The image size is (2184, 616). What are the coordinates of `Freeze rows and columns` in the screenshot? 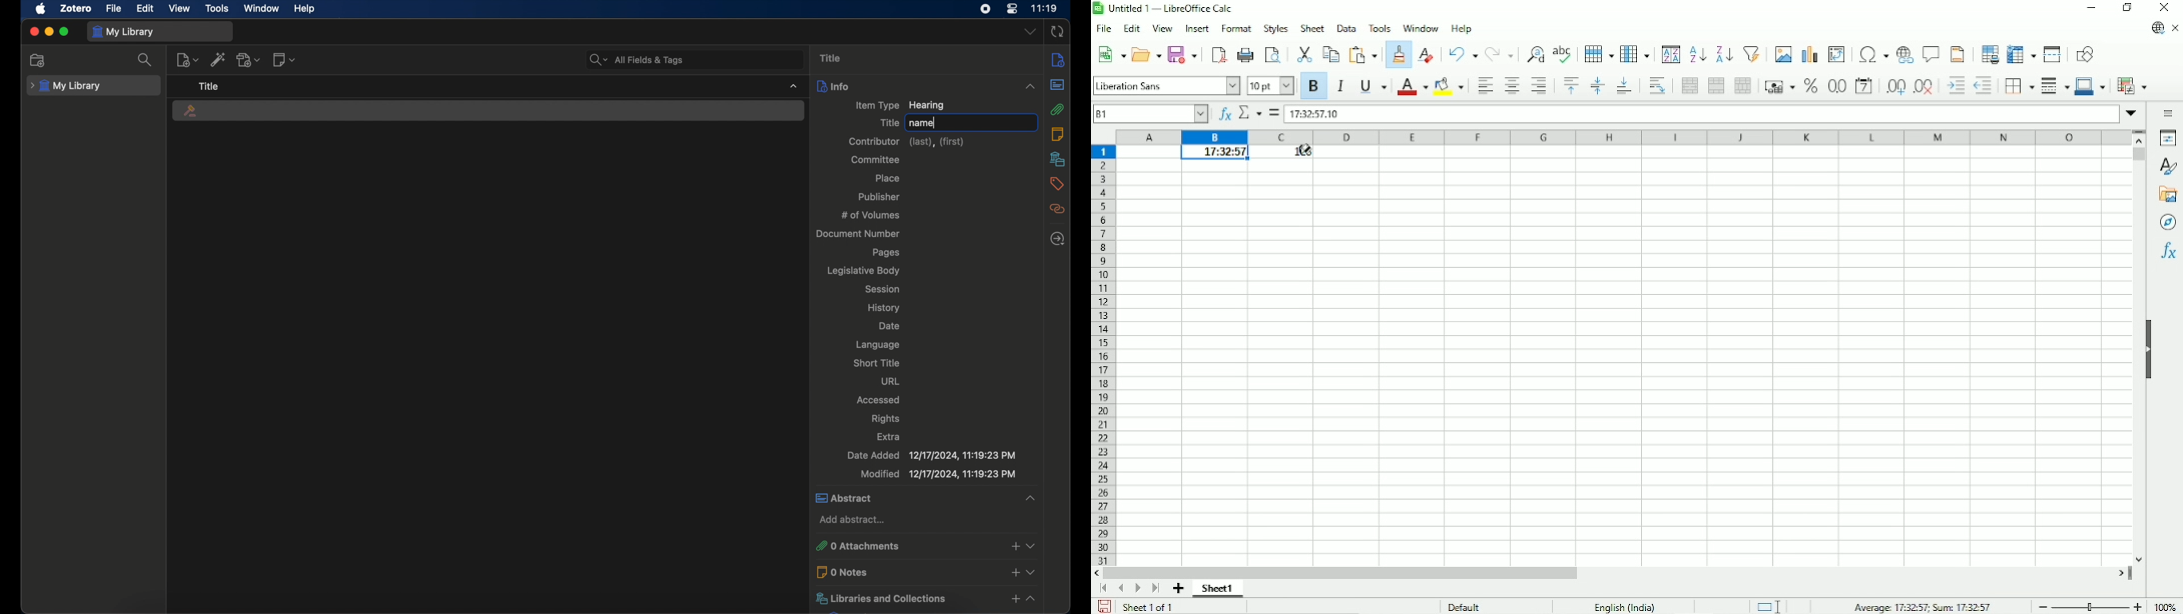 It's located at (2021, 54).